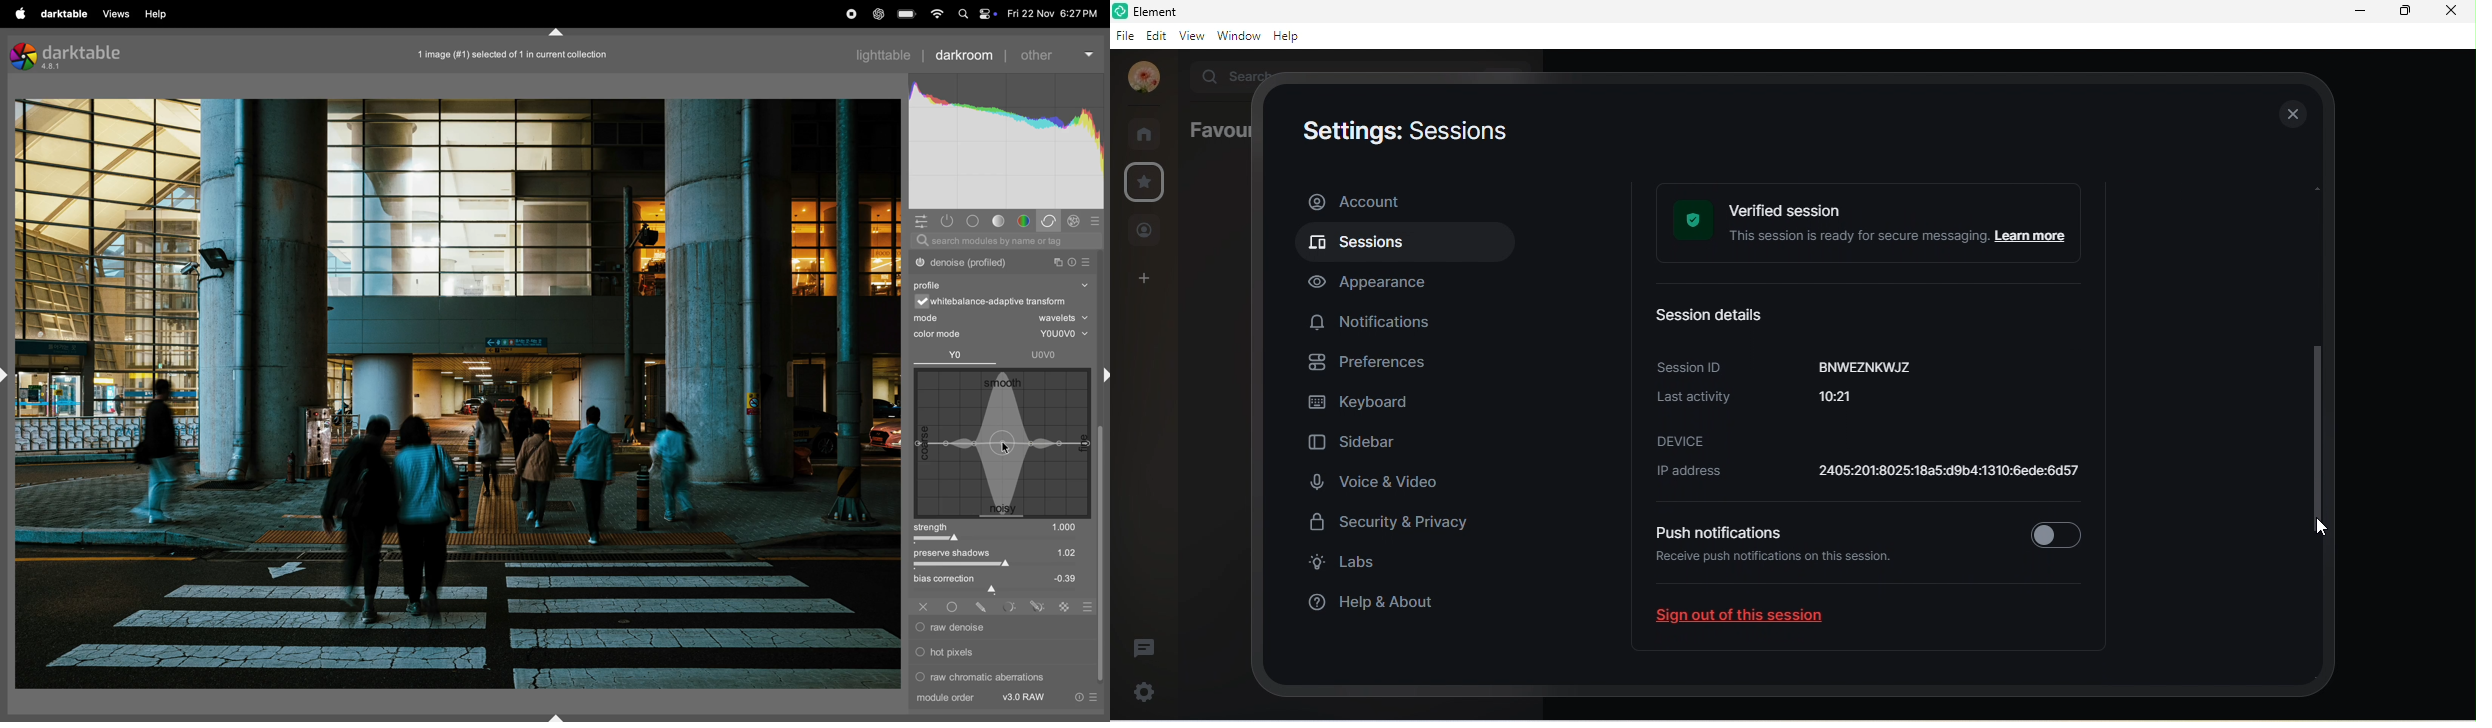 Image resolution: width=2492 pixels, height=728 pixels. Describe the element at coordinates (1051, 221) in the screenshot. I see `correct` at that location.